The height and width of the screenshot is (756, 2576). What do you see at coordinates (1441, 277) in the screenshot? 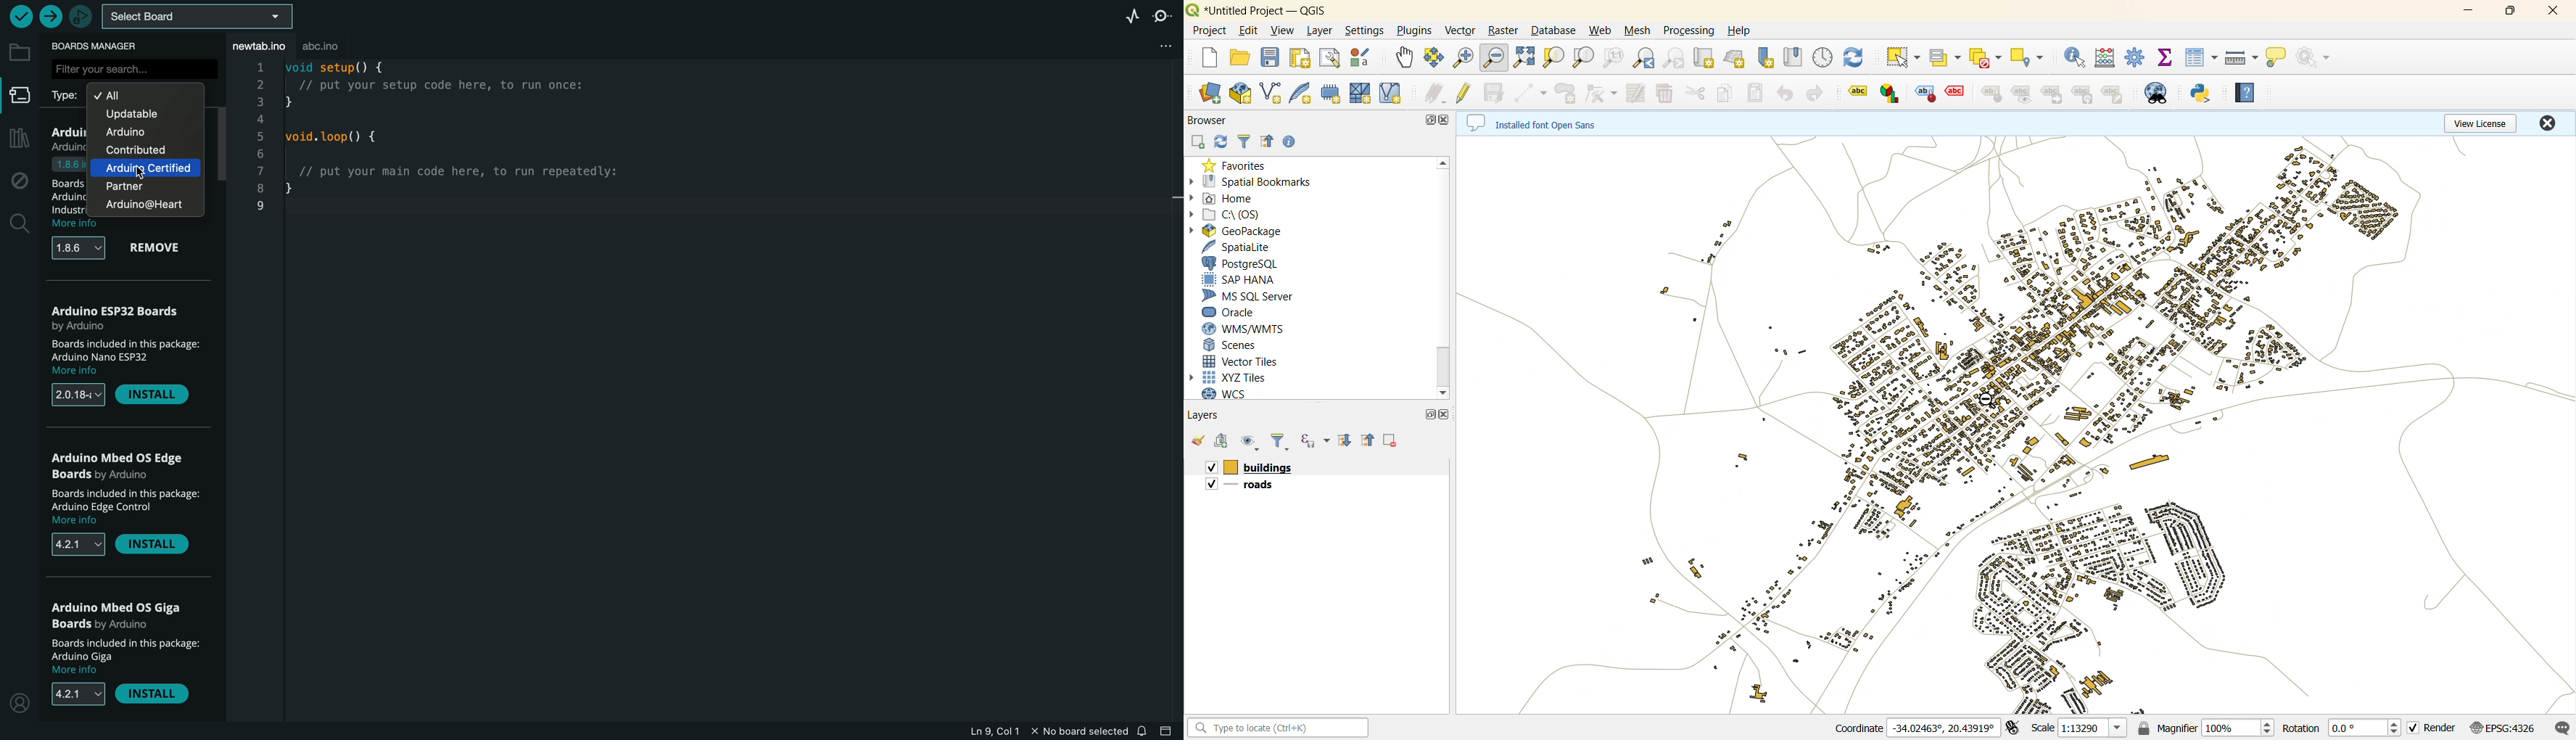
I see `vertical scroll bar` at bounding box center [1441, 277].